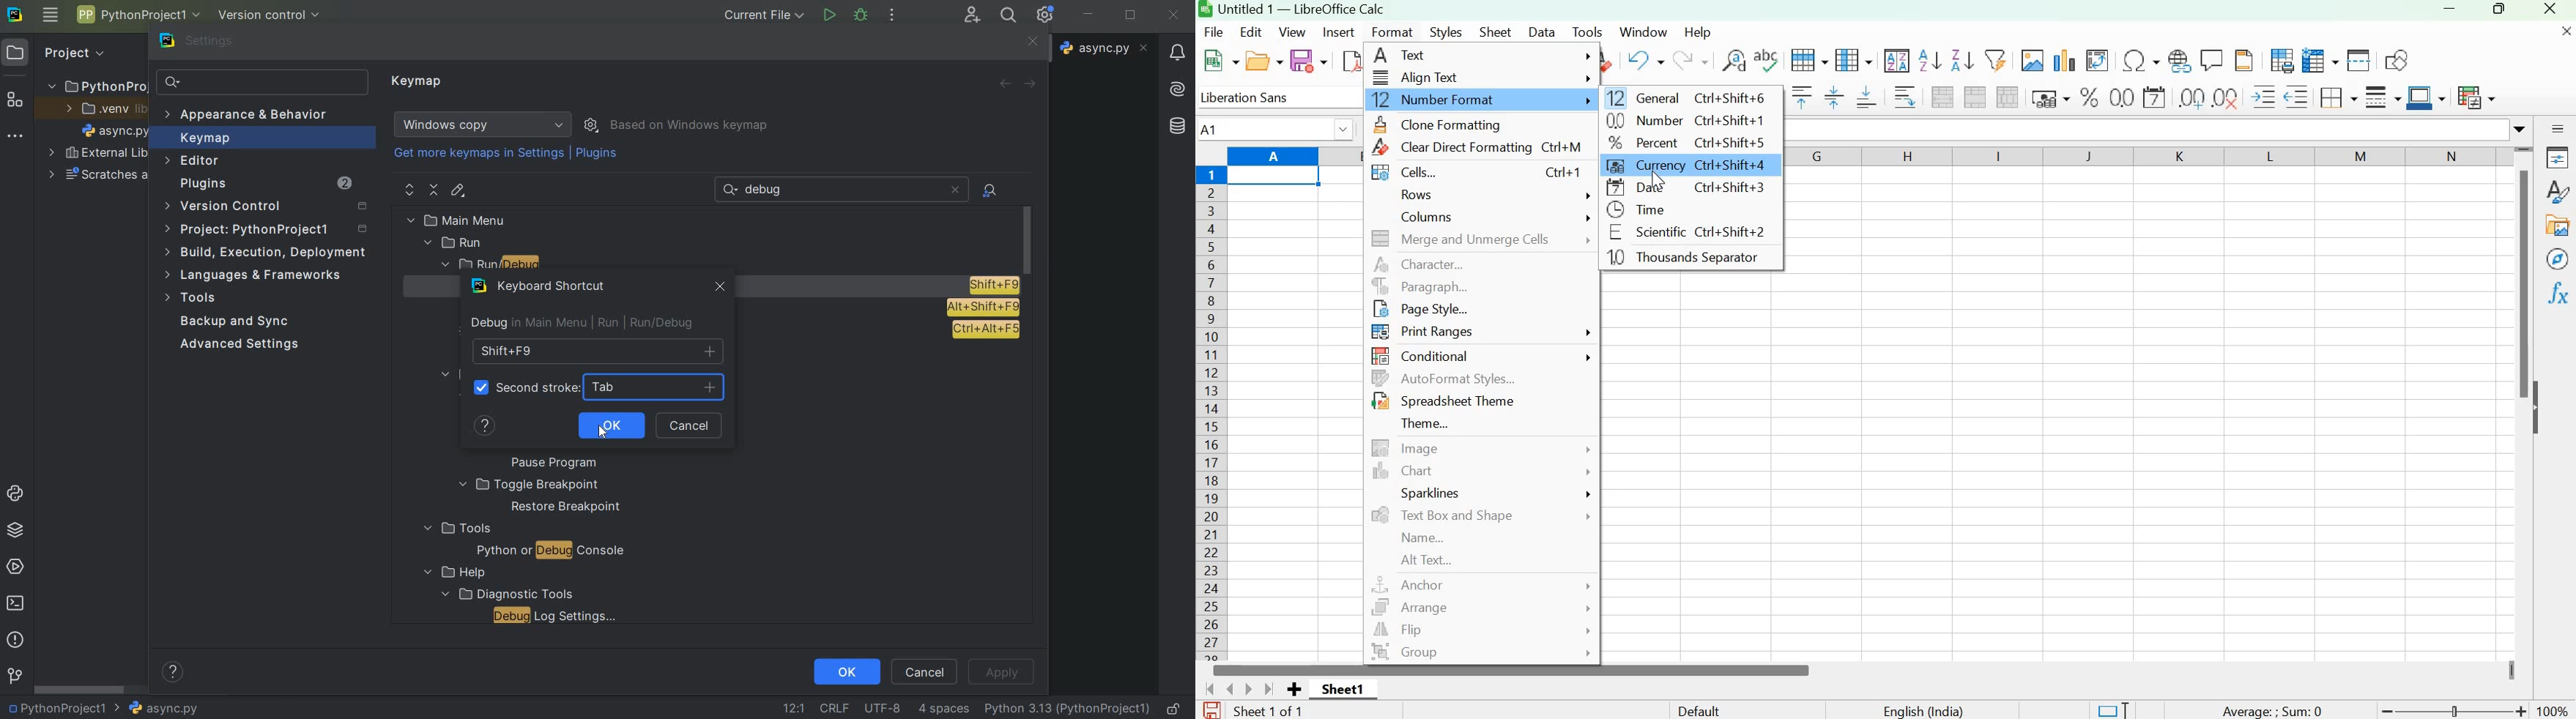 This screenshot has height=728, width=2576. Describe the element at coordinates (1046, 15) in the screenshot. I see `ide and project settings` at that location.